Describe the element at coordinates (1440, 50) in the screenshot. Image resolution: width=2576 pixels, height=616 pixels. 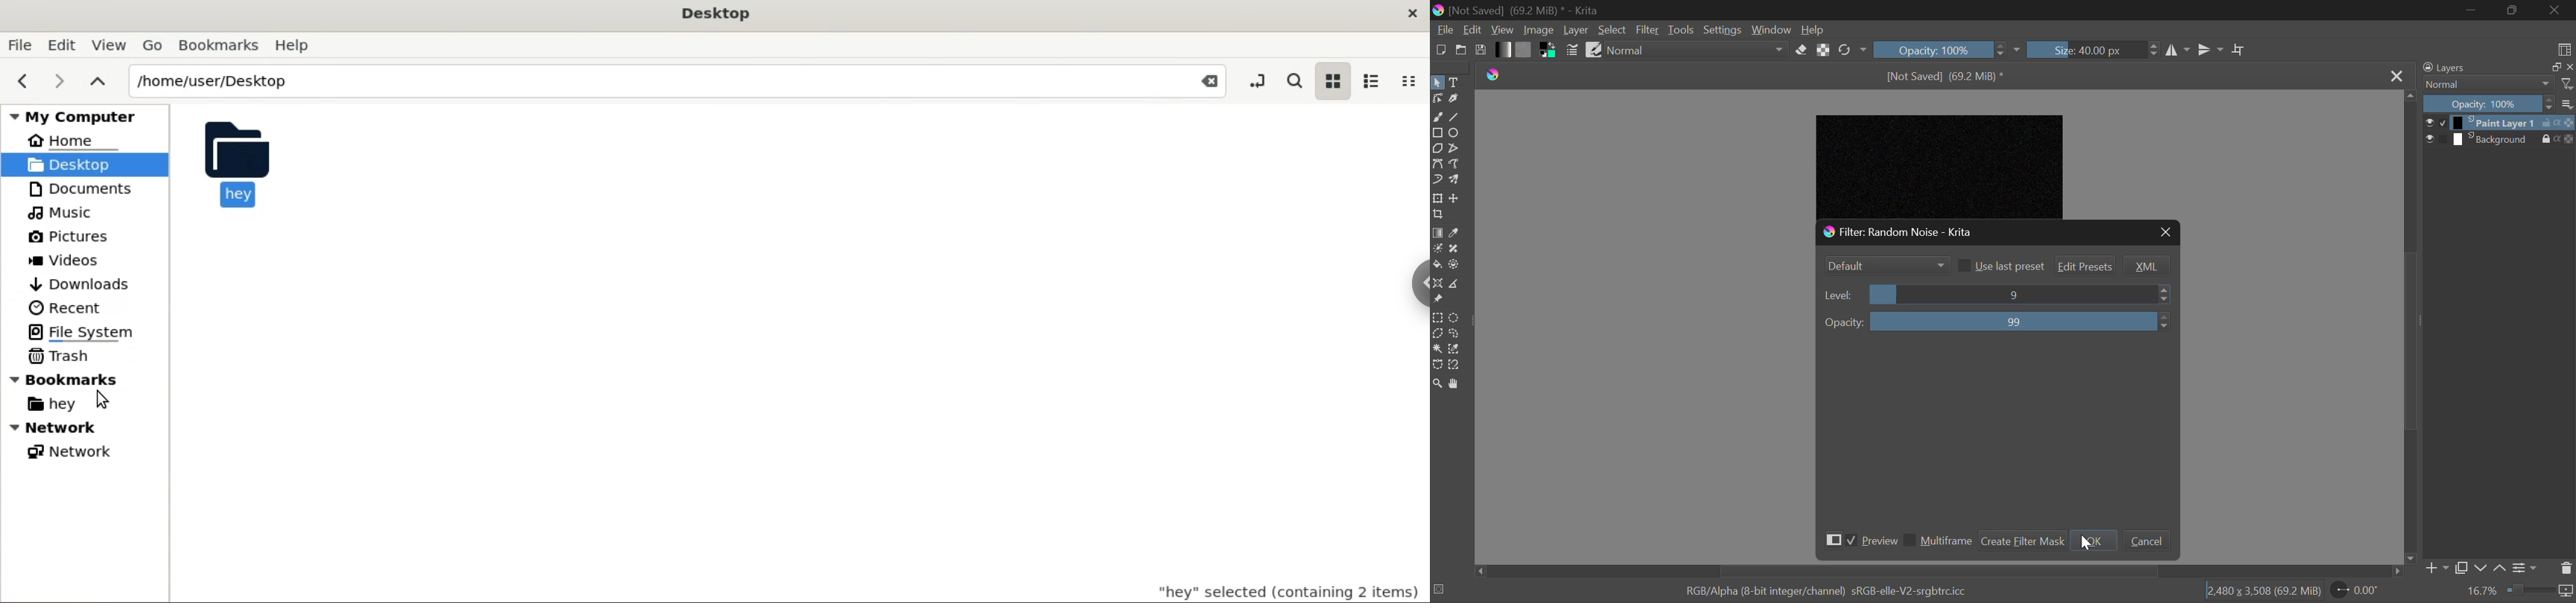
I see `New` at that location.